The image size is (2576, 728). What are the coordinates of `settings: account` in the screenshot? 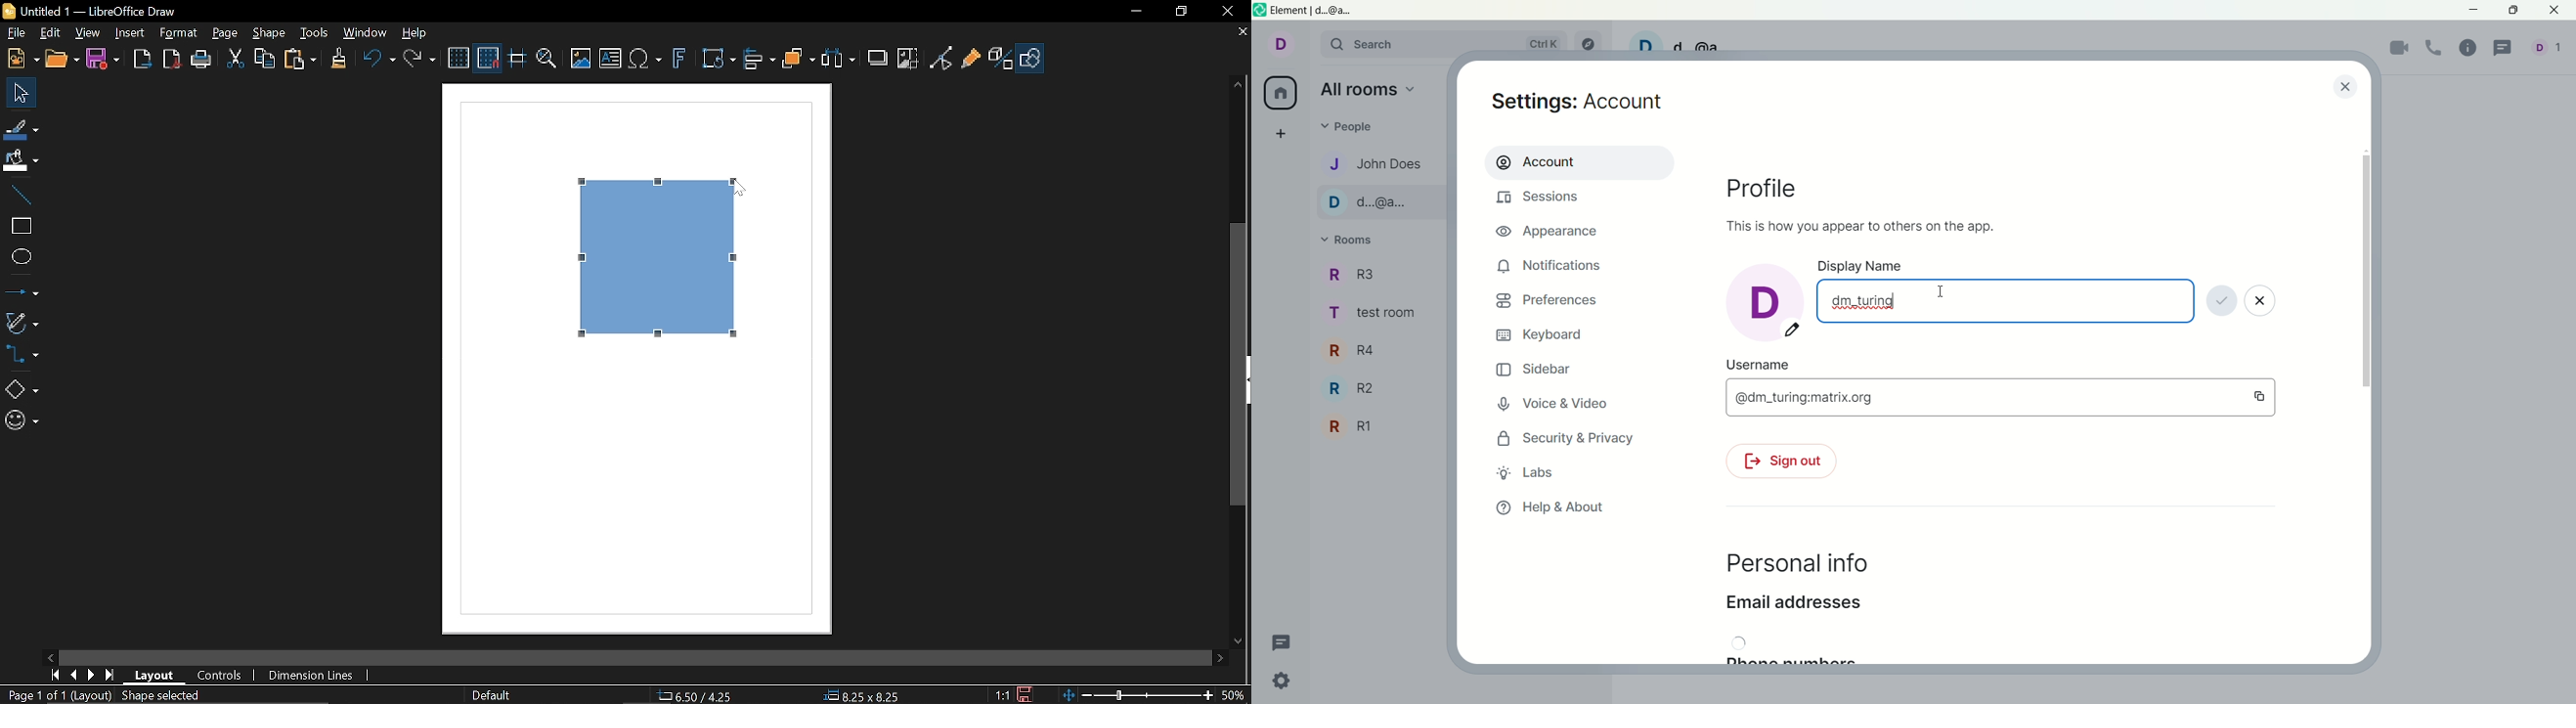 It's located at (1582, 104).